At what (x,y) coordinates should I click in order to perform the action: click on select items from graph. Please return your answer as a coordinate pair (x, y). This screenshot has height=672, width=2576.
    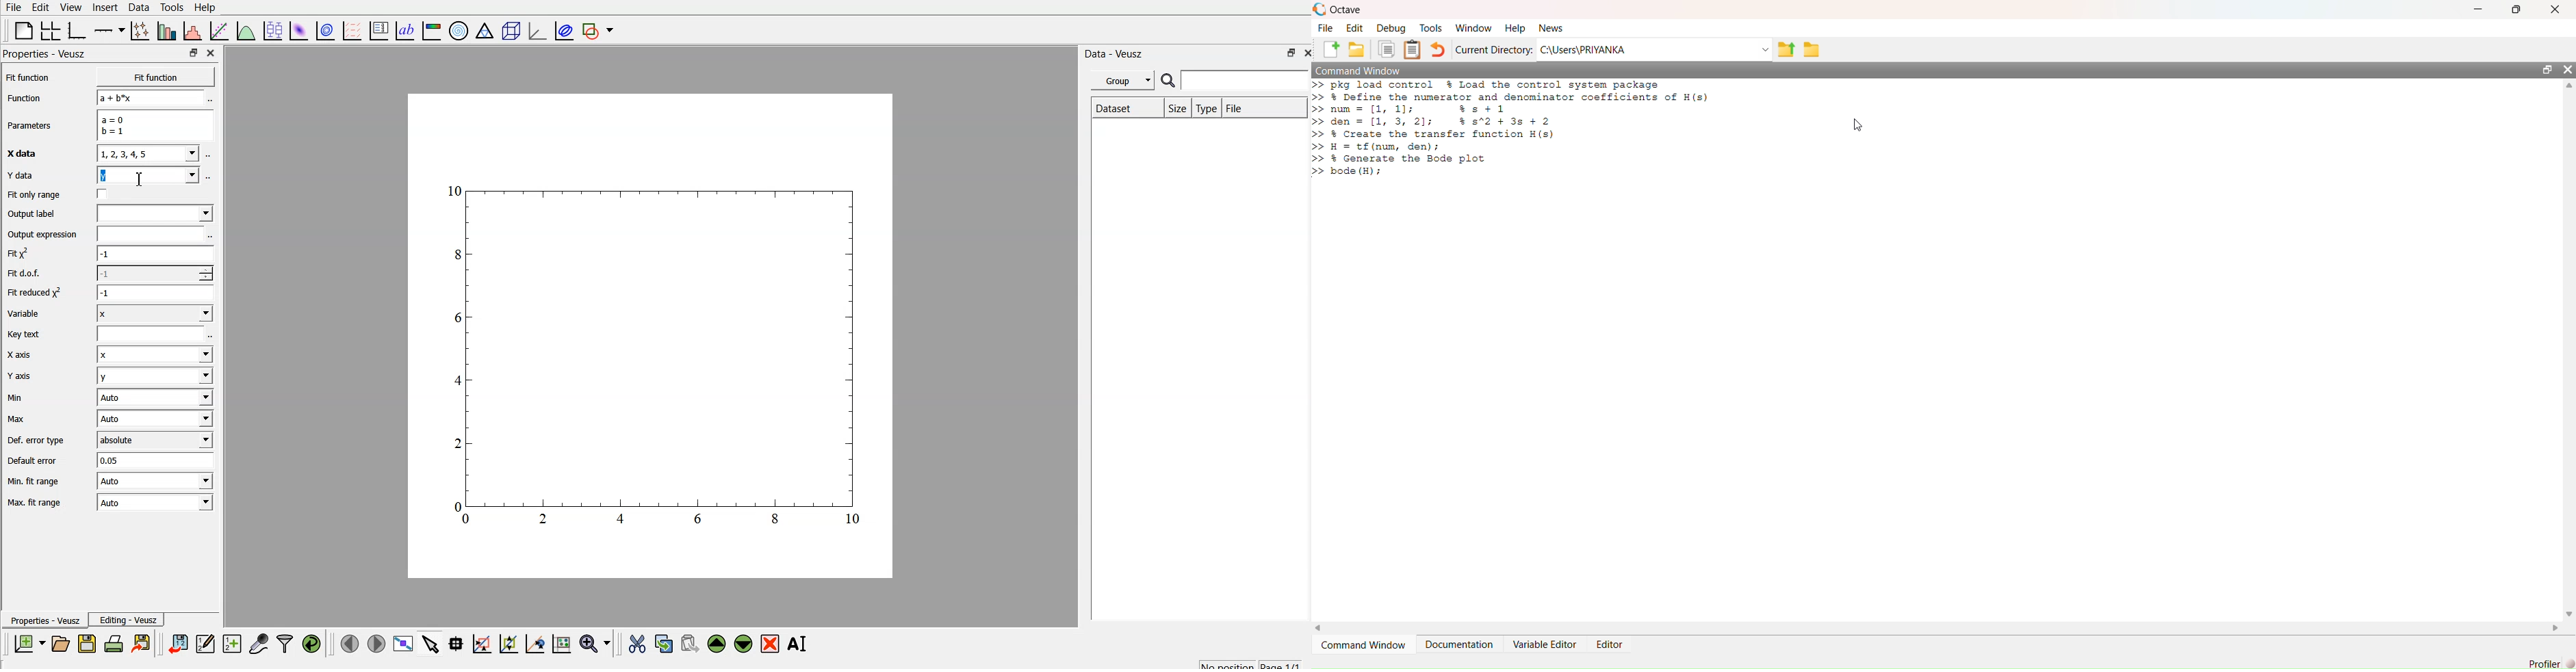
    Looking at the image, I should click on (433, 646).